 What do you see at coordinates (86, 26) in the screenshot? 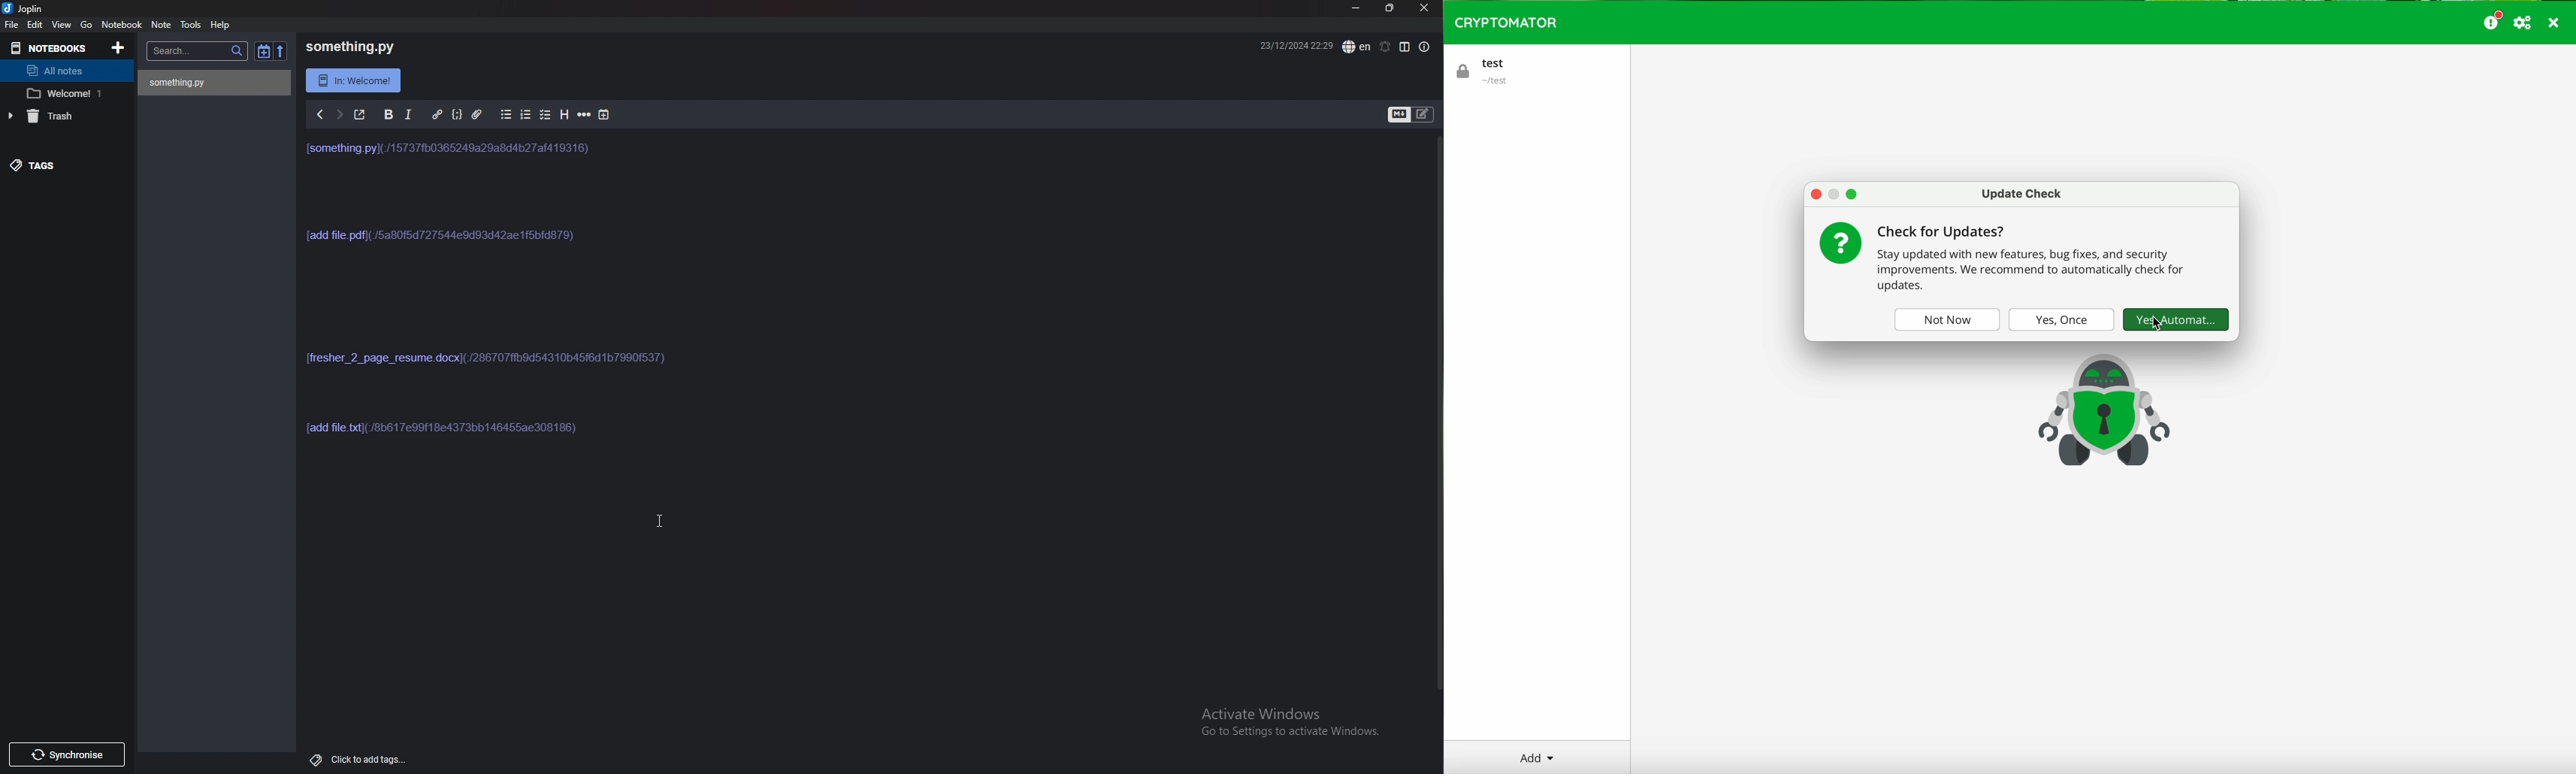
I see `go` at bounding box center [86, 26].